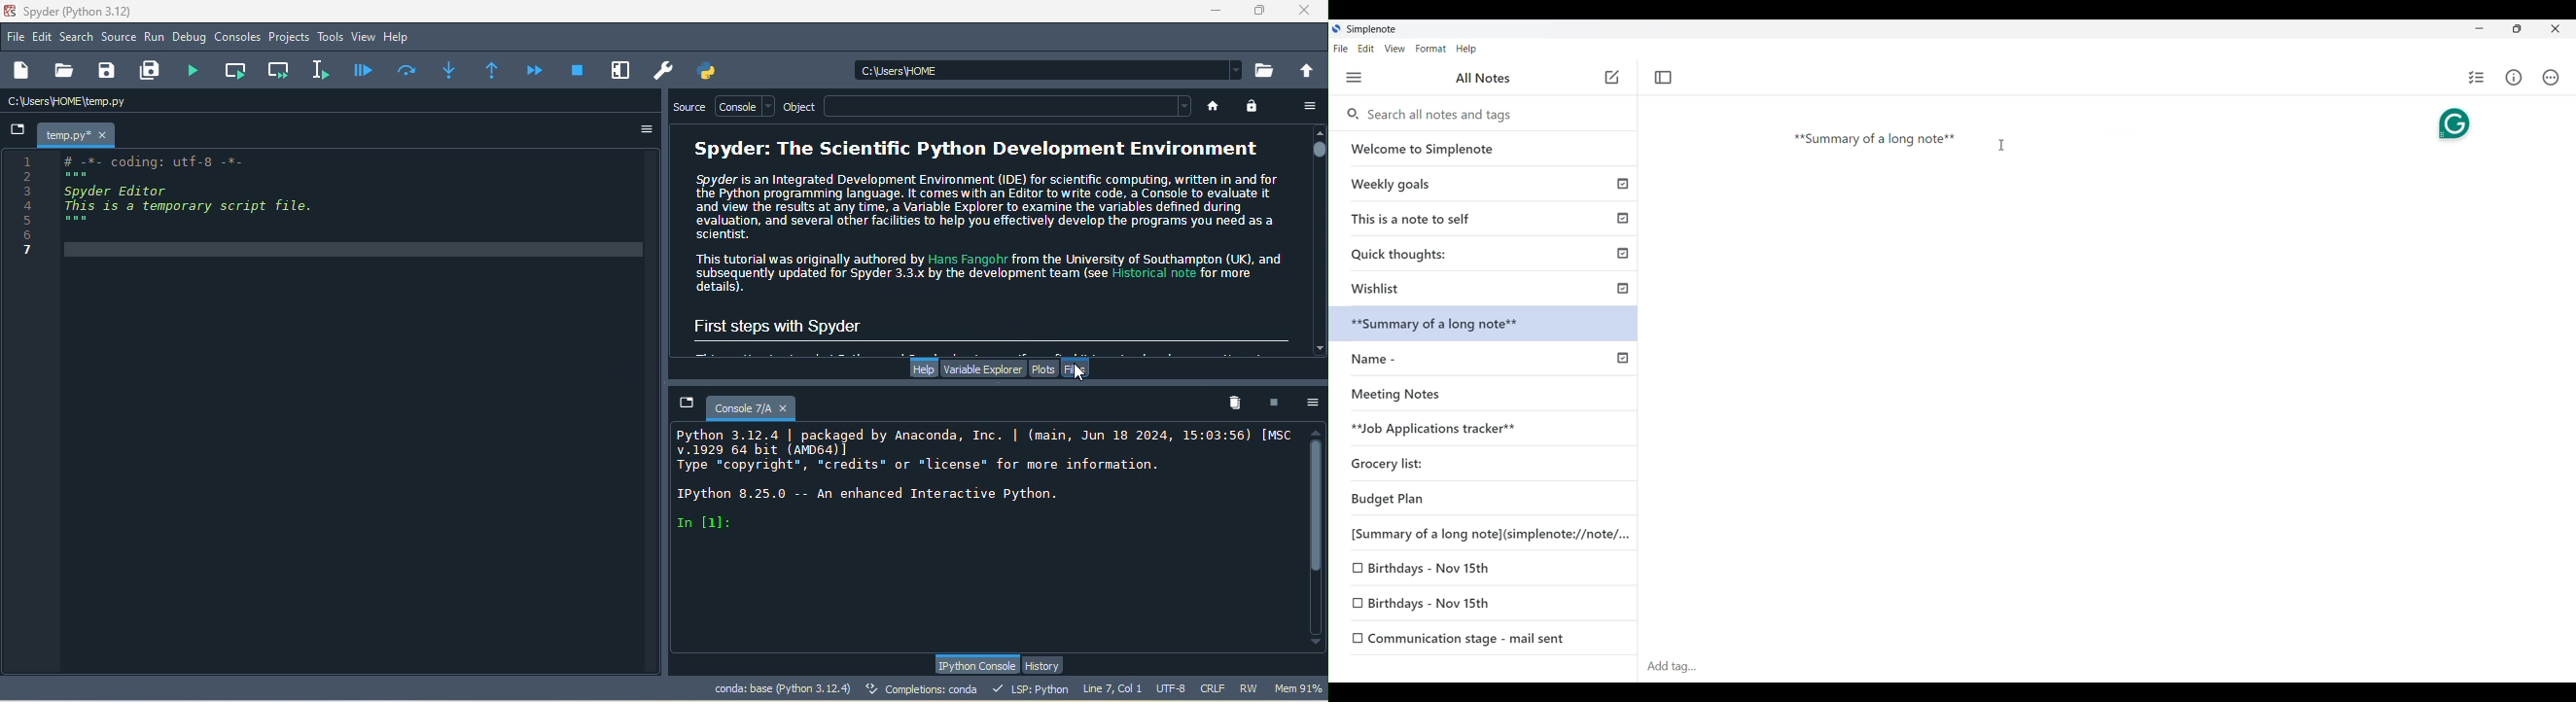 This screenshot has width=2576, height=728. Describe the element at coordinates (691, 109) in the screenshot. I see `source` at that location.